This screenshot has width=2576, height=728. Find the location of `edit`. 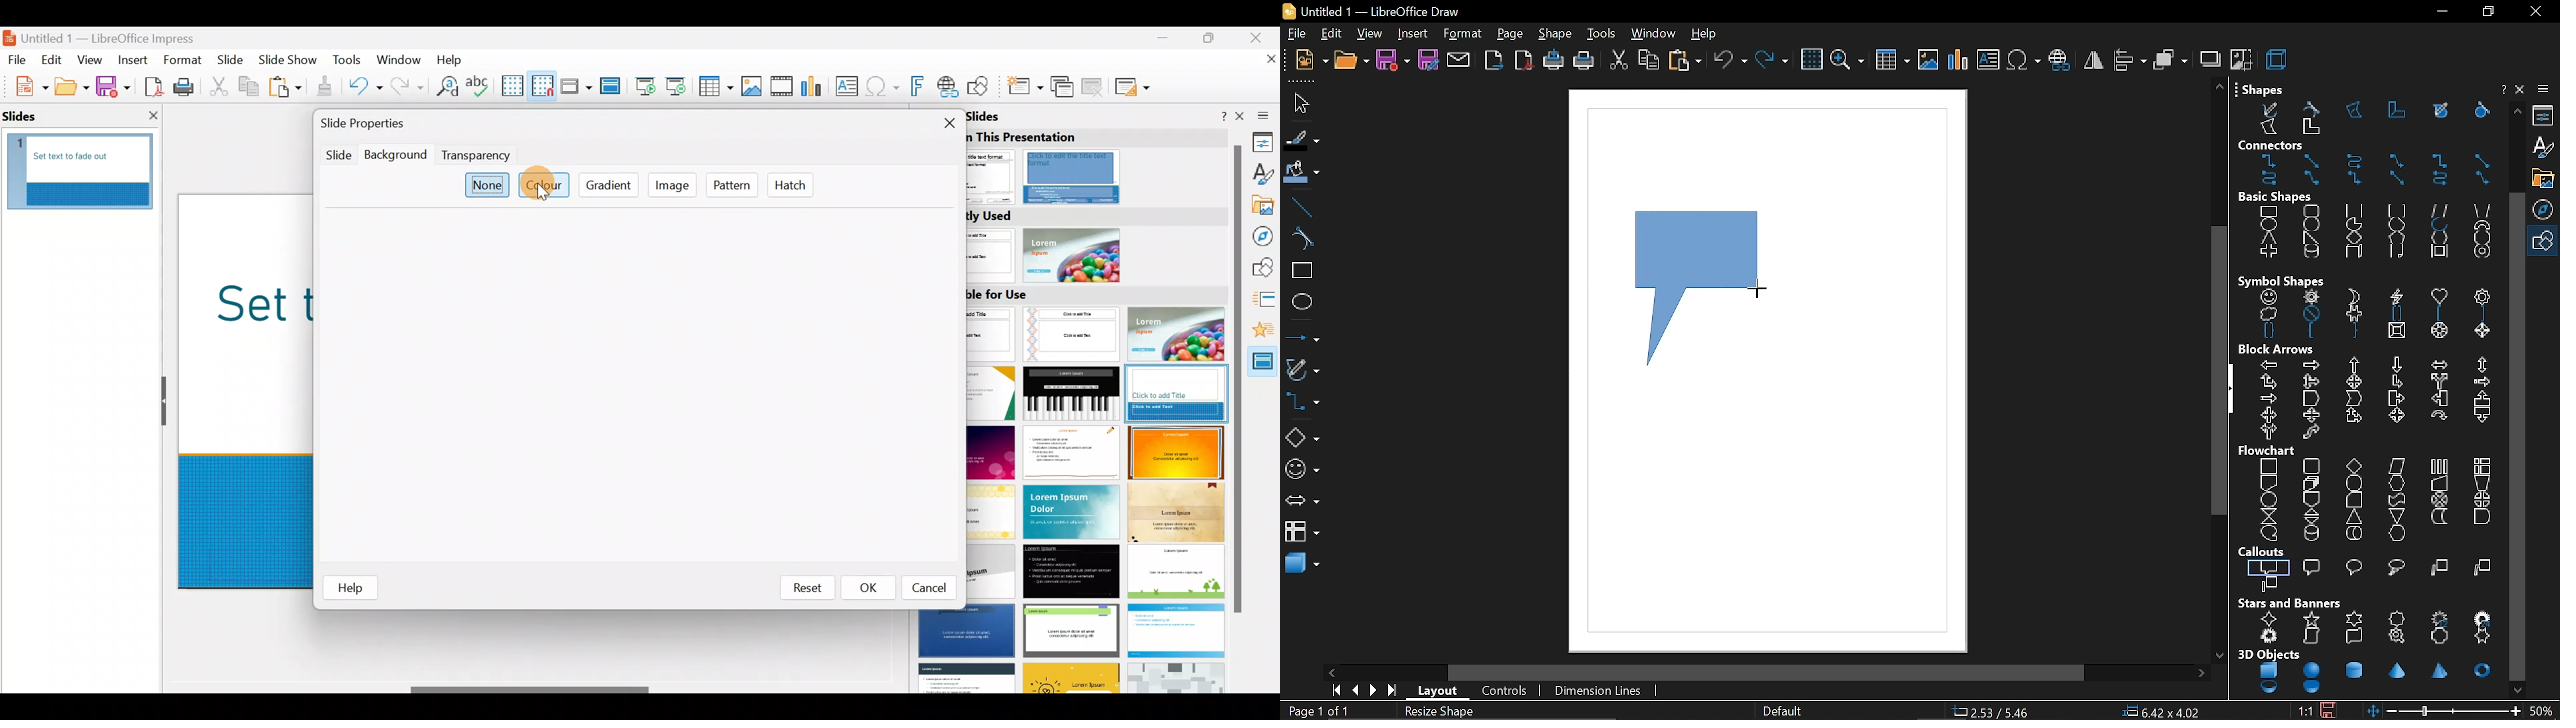

edit is located at coordinates (1330, 34).